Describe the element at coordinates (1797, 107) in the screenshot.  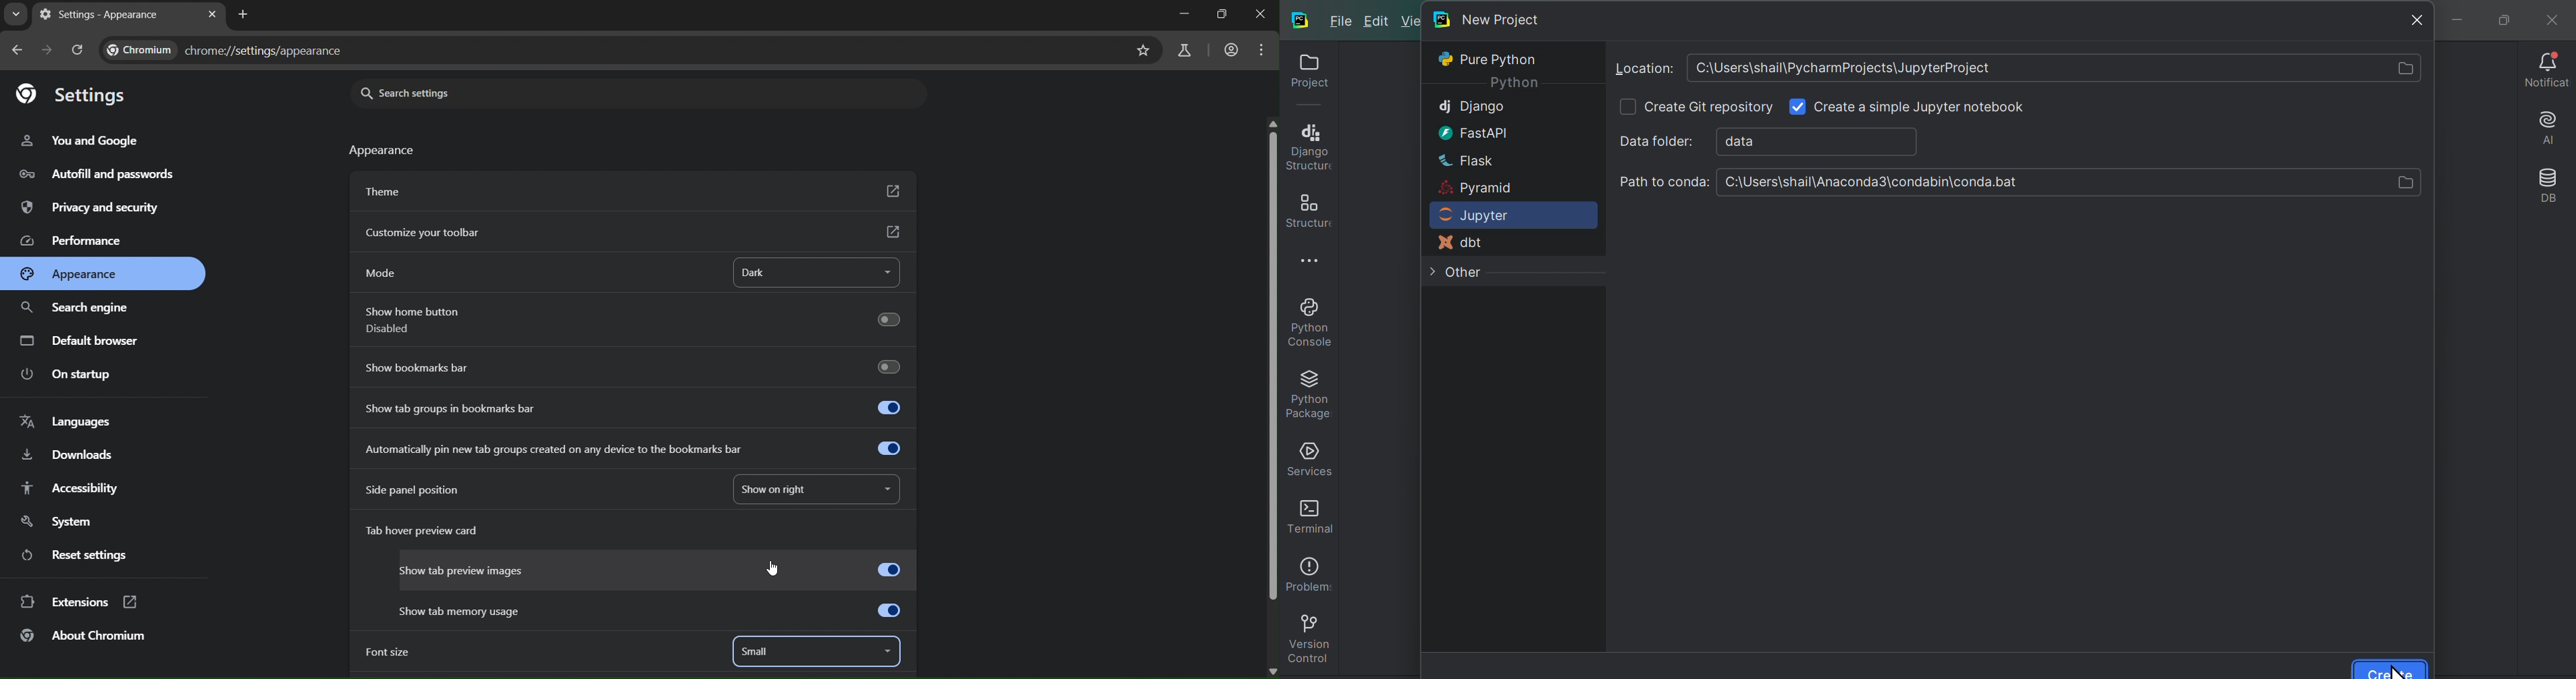
I see `check box` at that location.